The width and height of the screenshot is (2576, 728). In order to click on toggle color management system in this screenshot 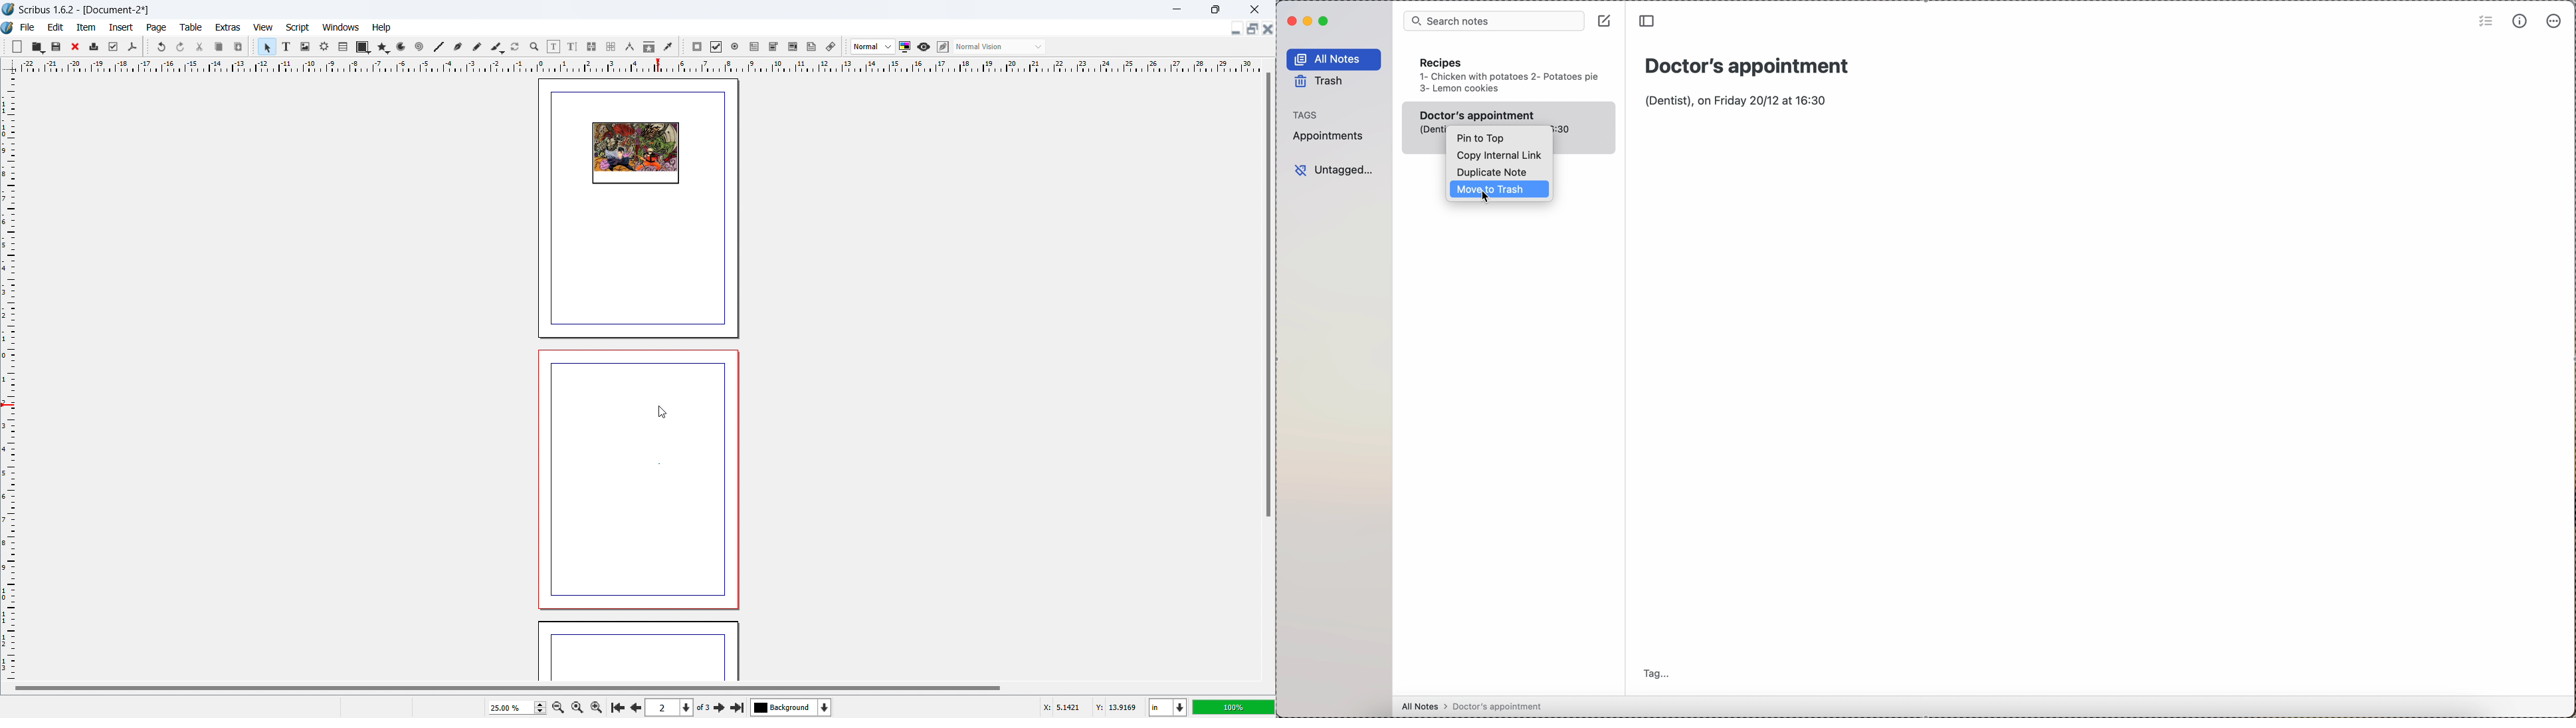, I will do `click(906, 47)`.